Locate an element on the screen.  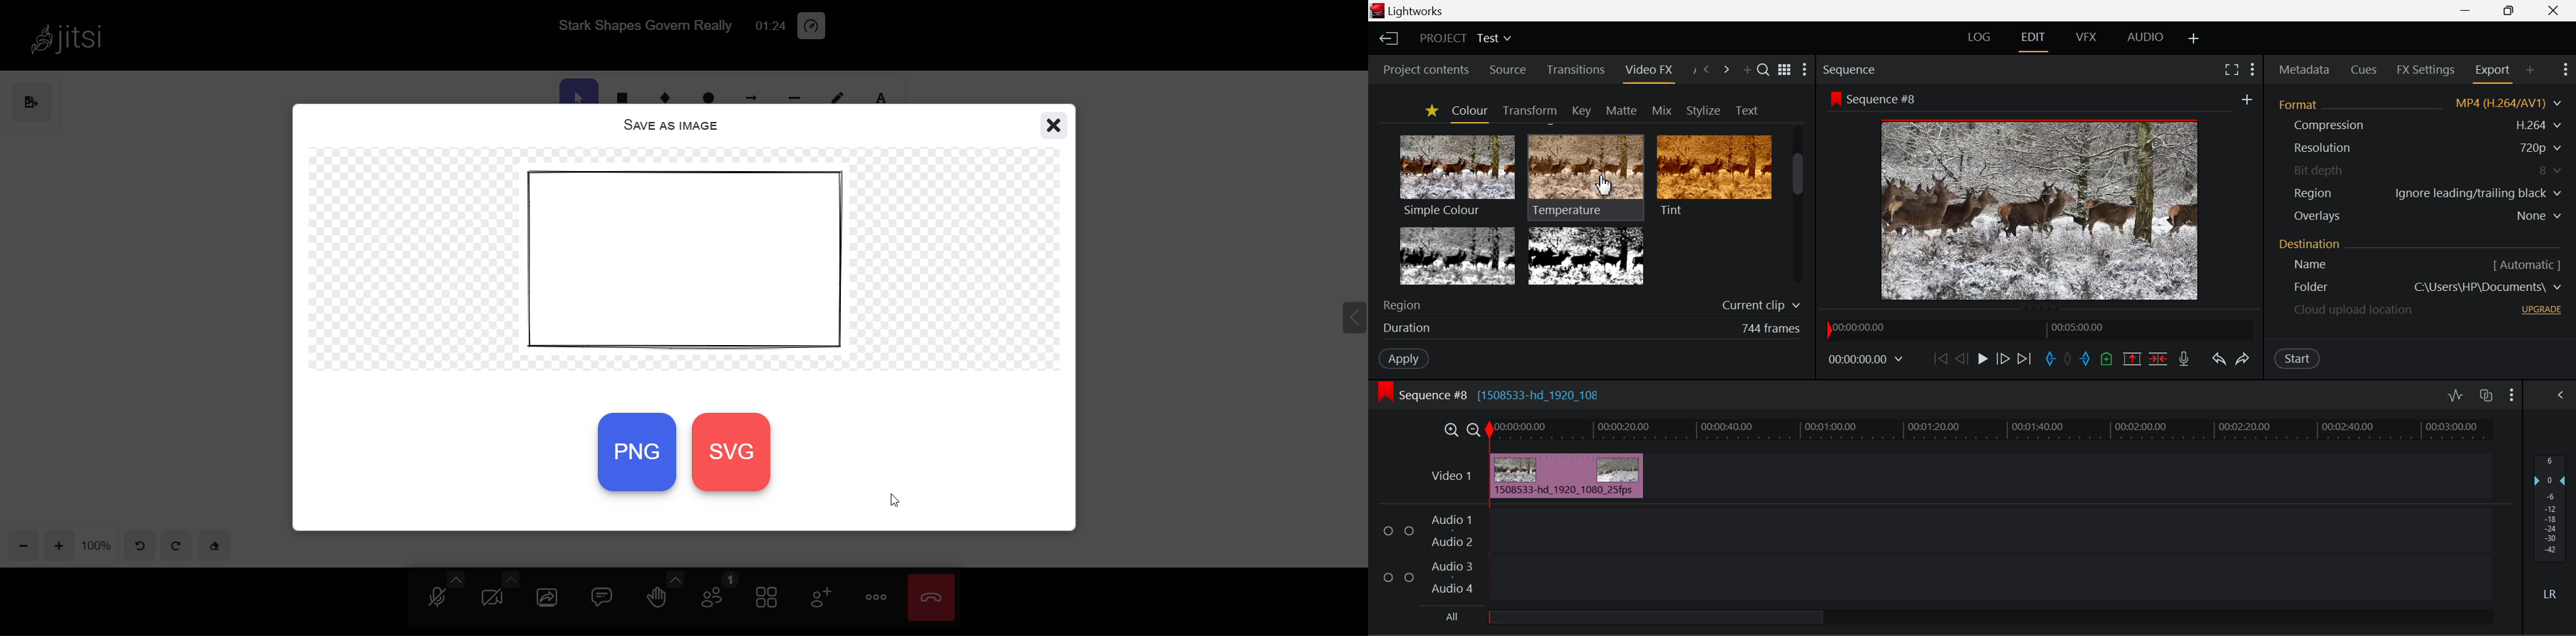
Source is located at coordinates (1509, 72).